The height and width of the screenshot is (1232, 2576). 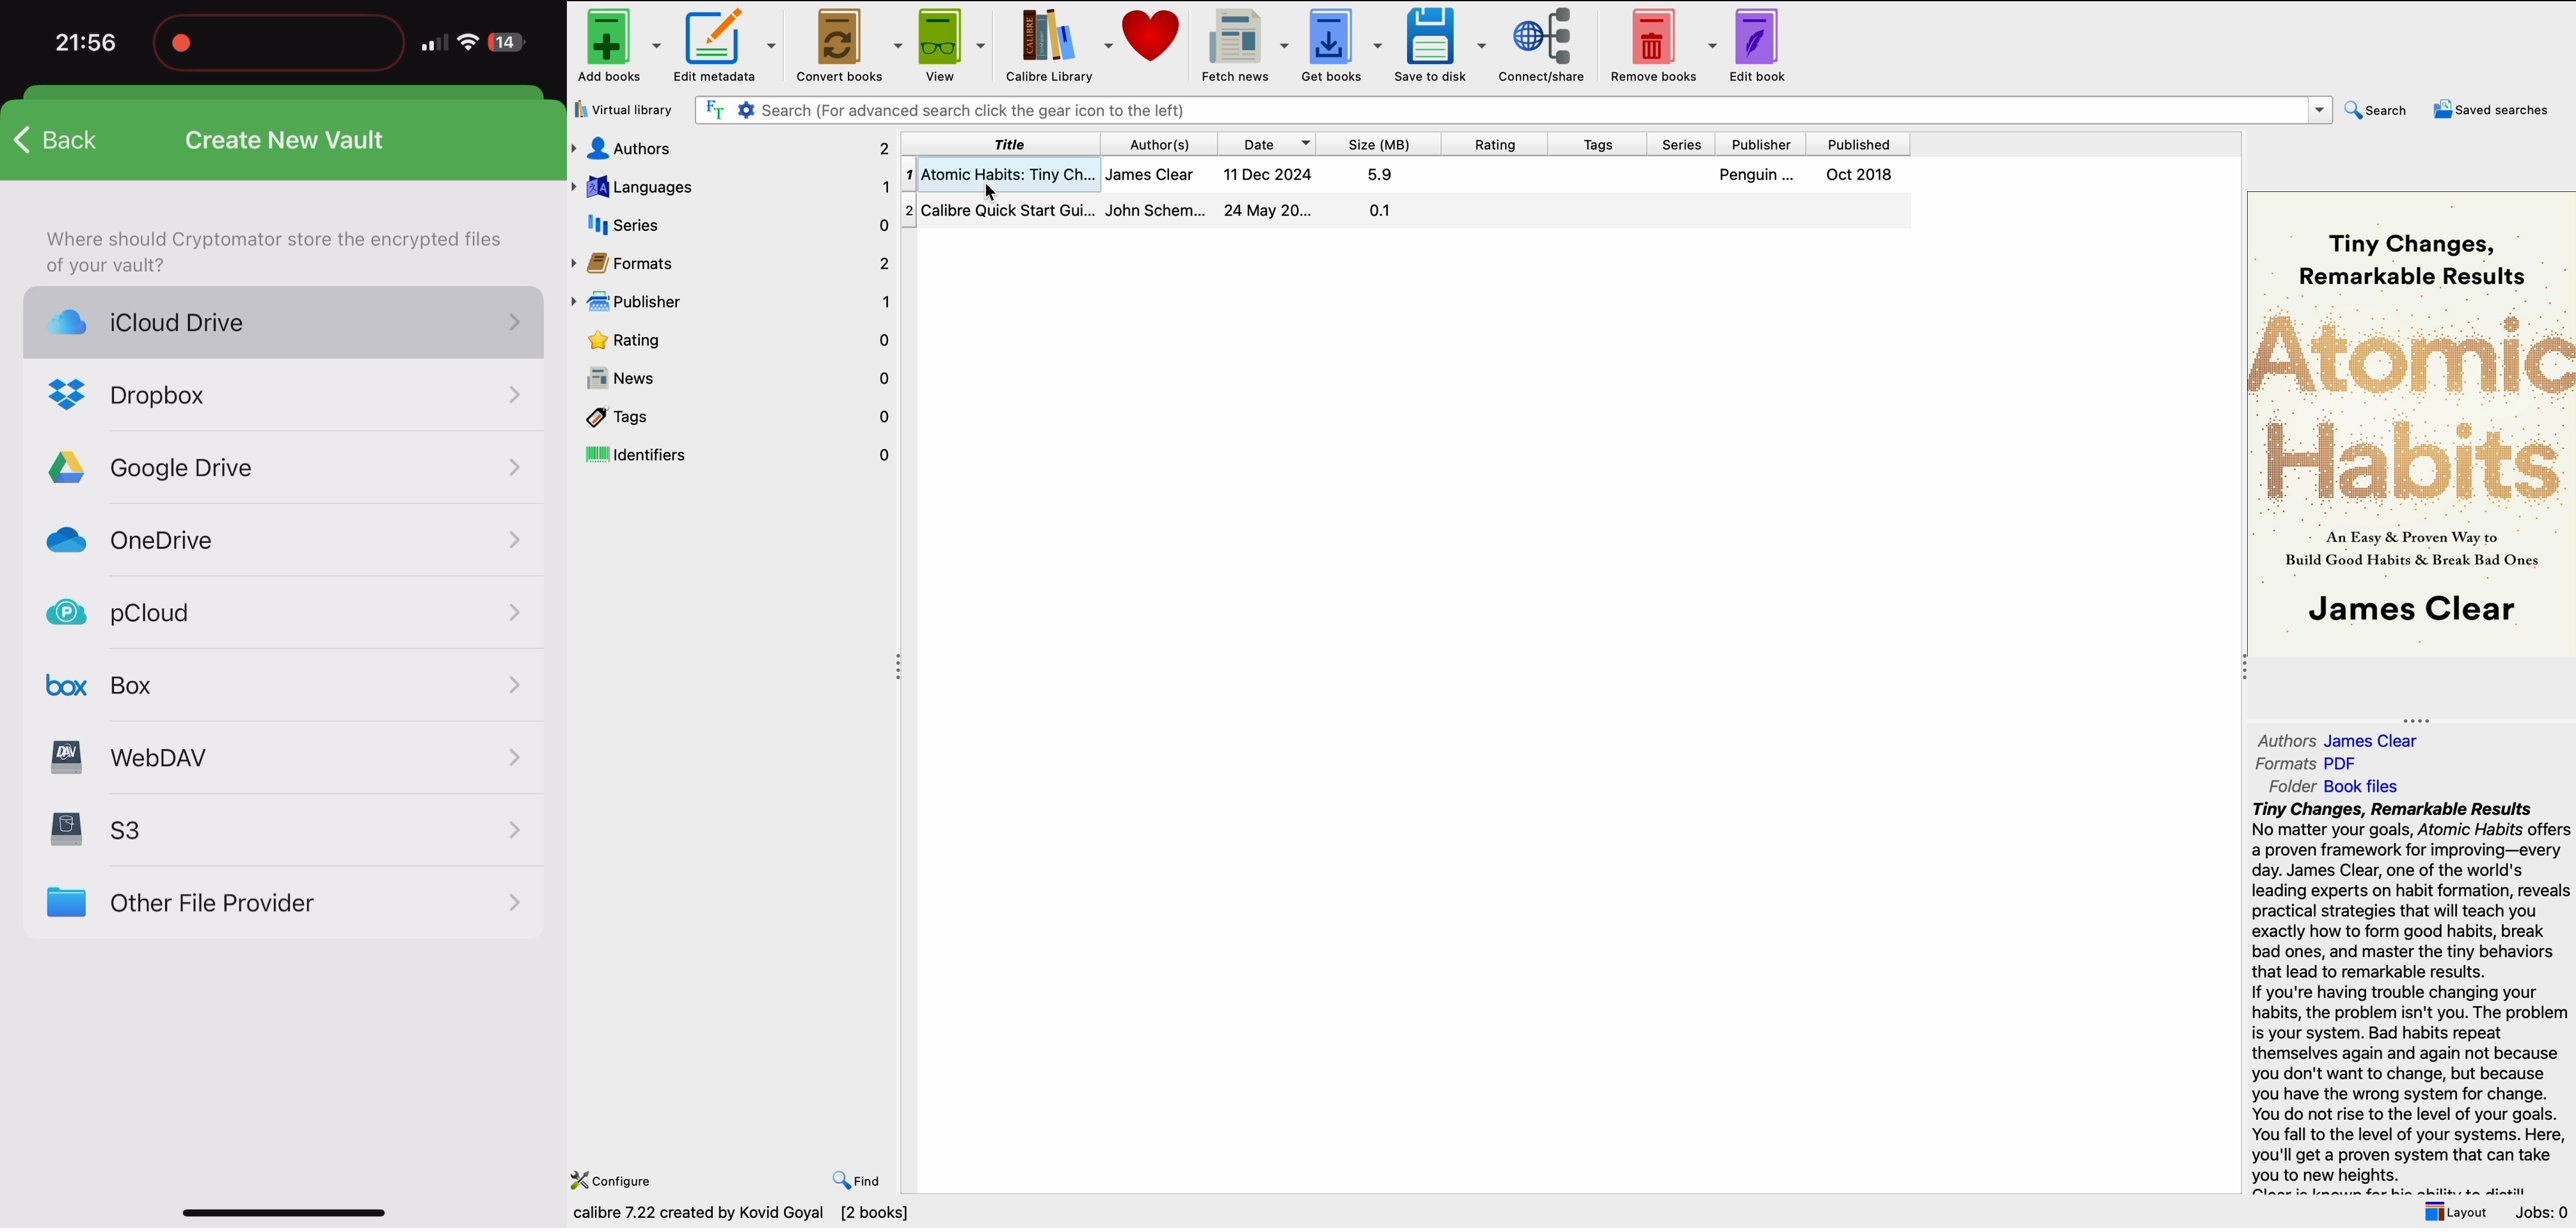 What do you see at coordinates (1269, 145) in the screenshot?
I see `date` at bounding box center [1269, 145].